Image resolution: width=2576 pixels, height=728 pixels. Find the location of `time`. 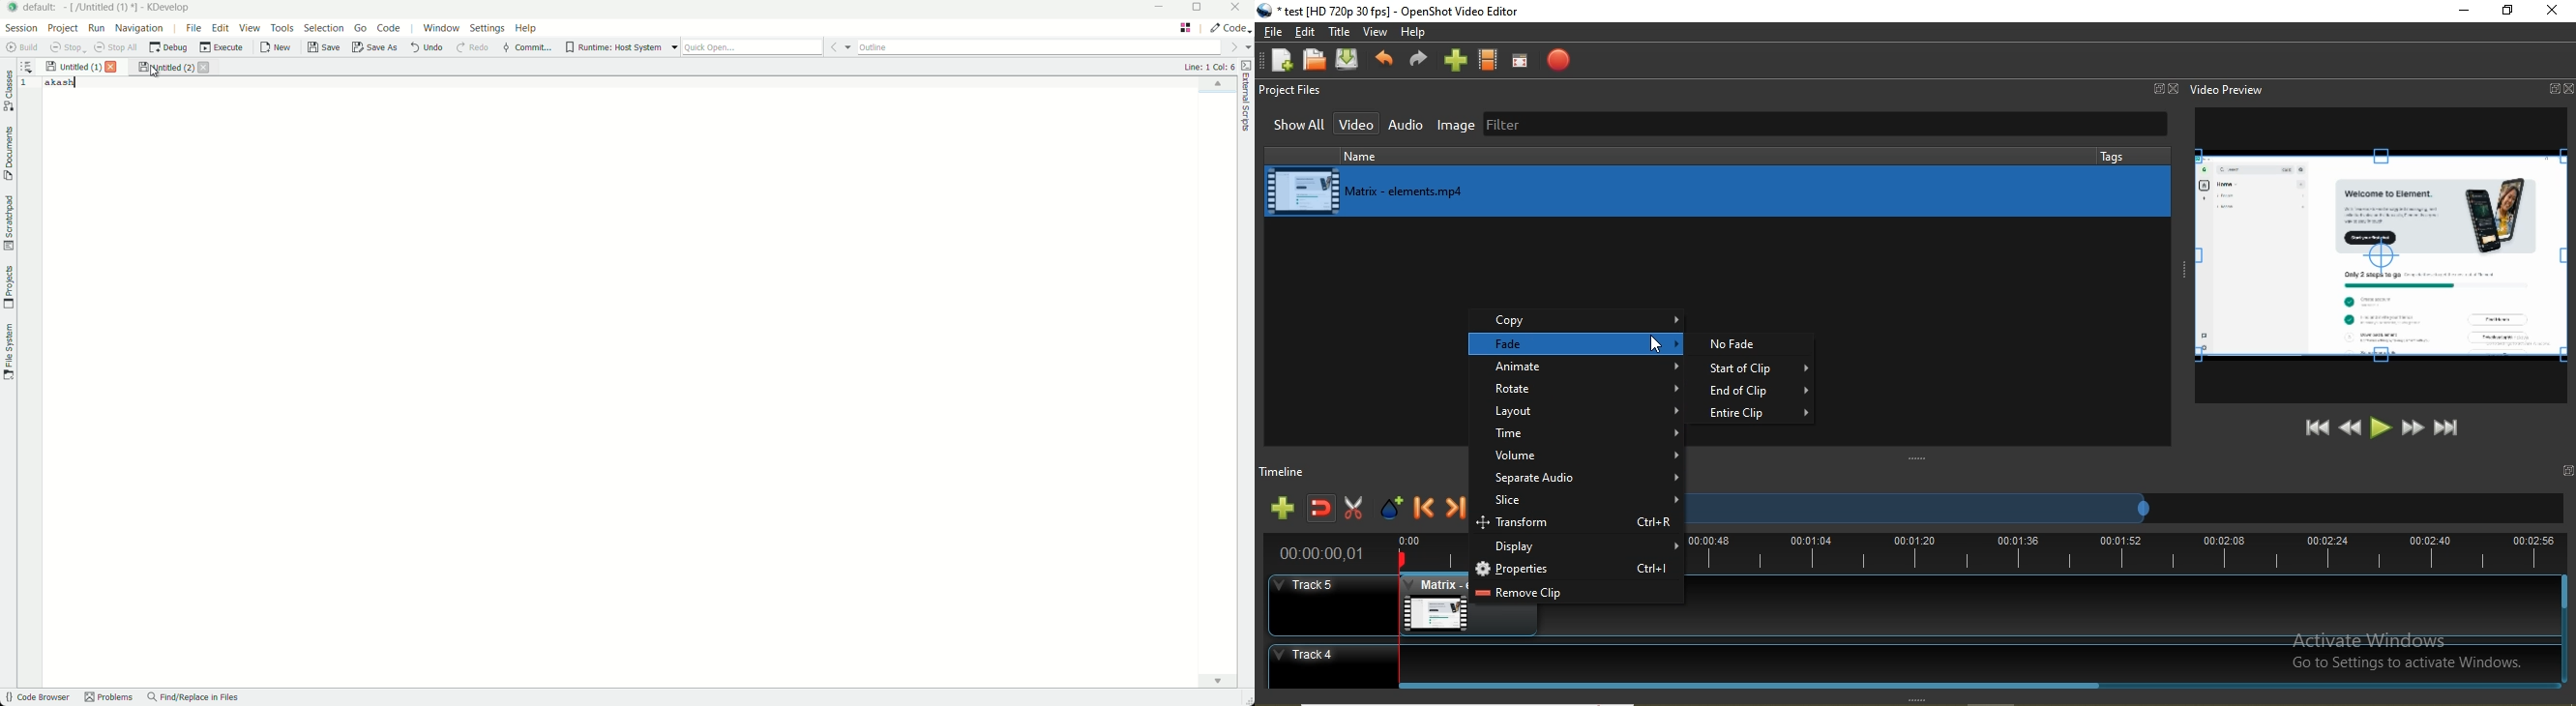

time is located at coordinates (1582, 435).